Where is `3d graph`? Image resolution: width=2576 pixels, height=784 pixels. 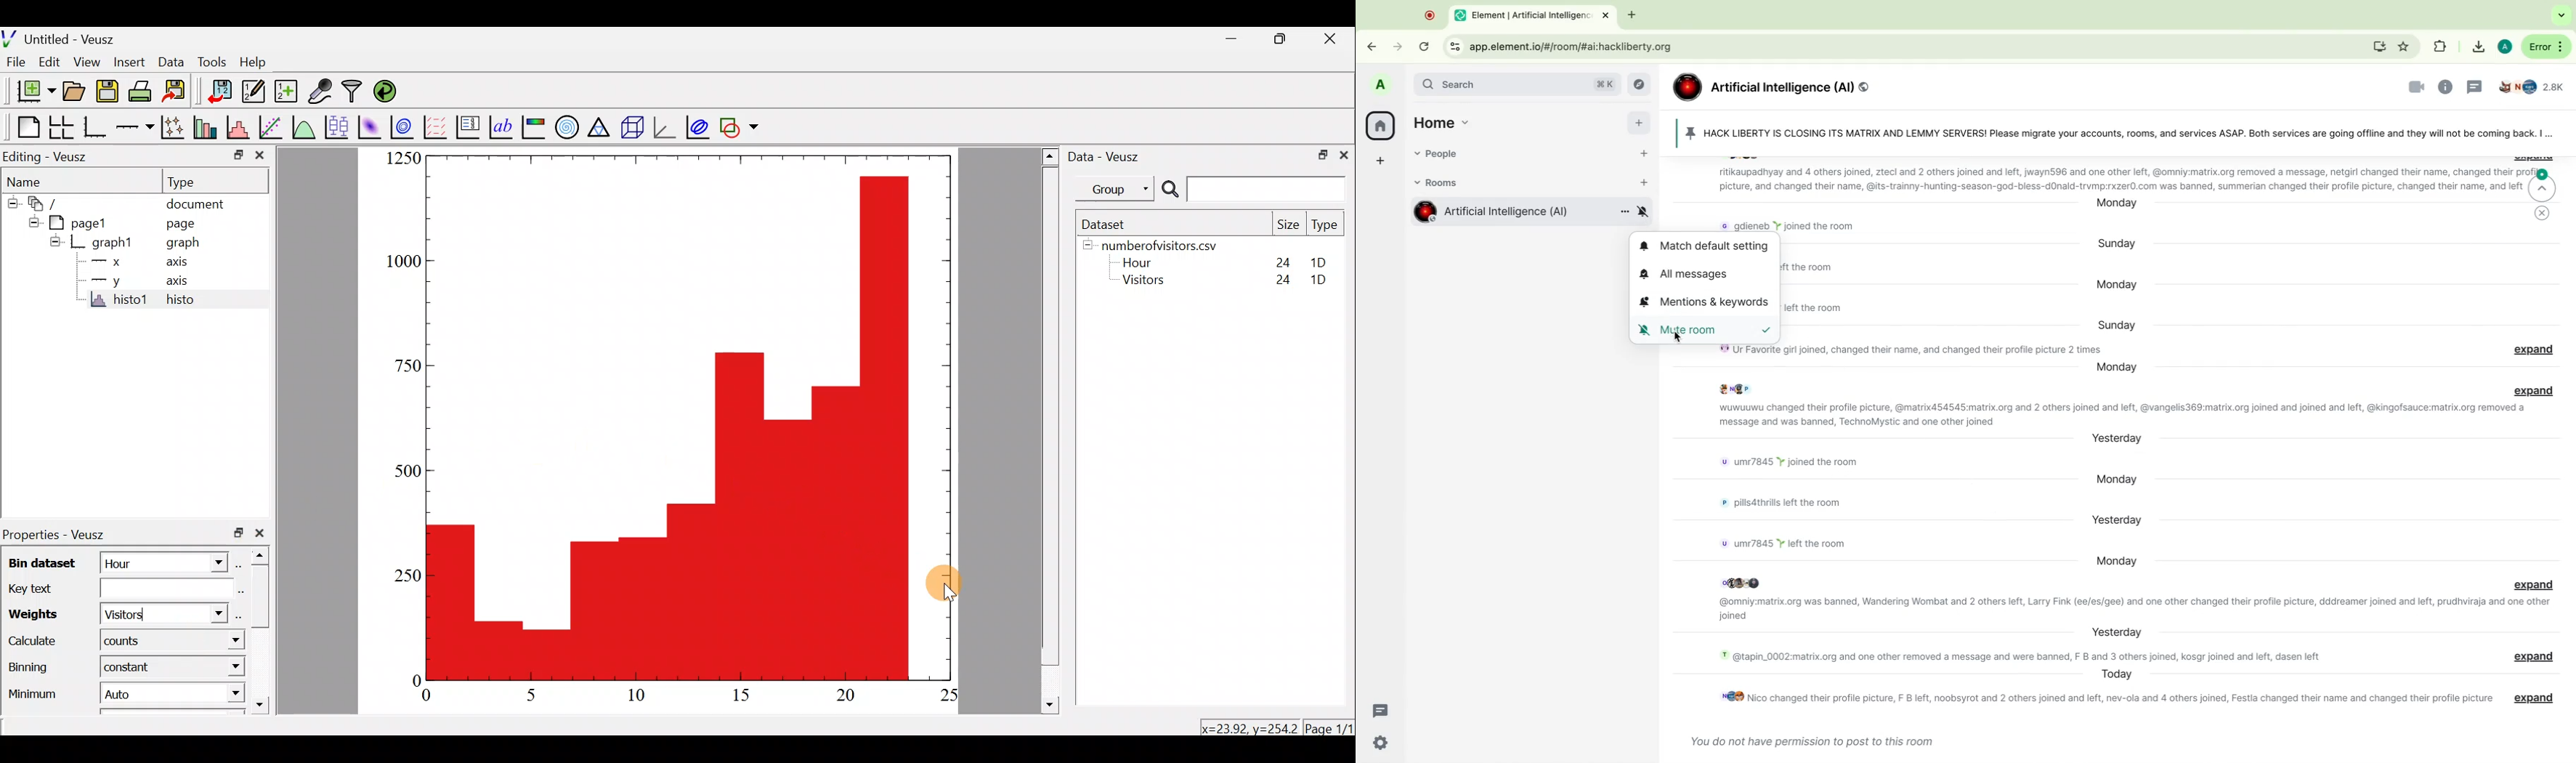
3d graph is located at coordinates (667, 126).